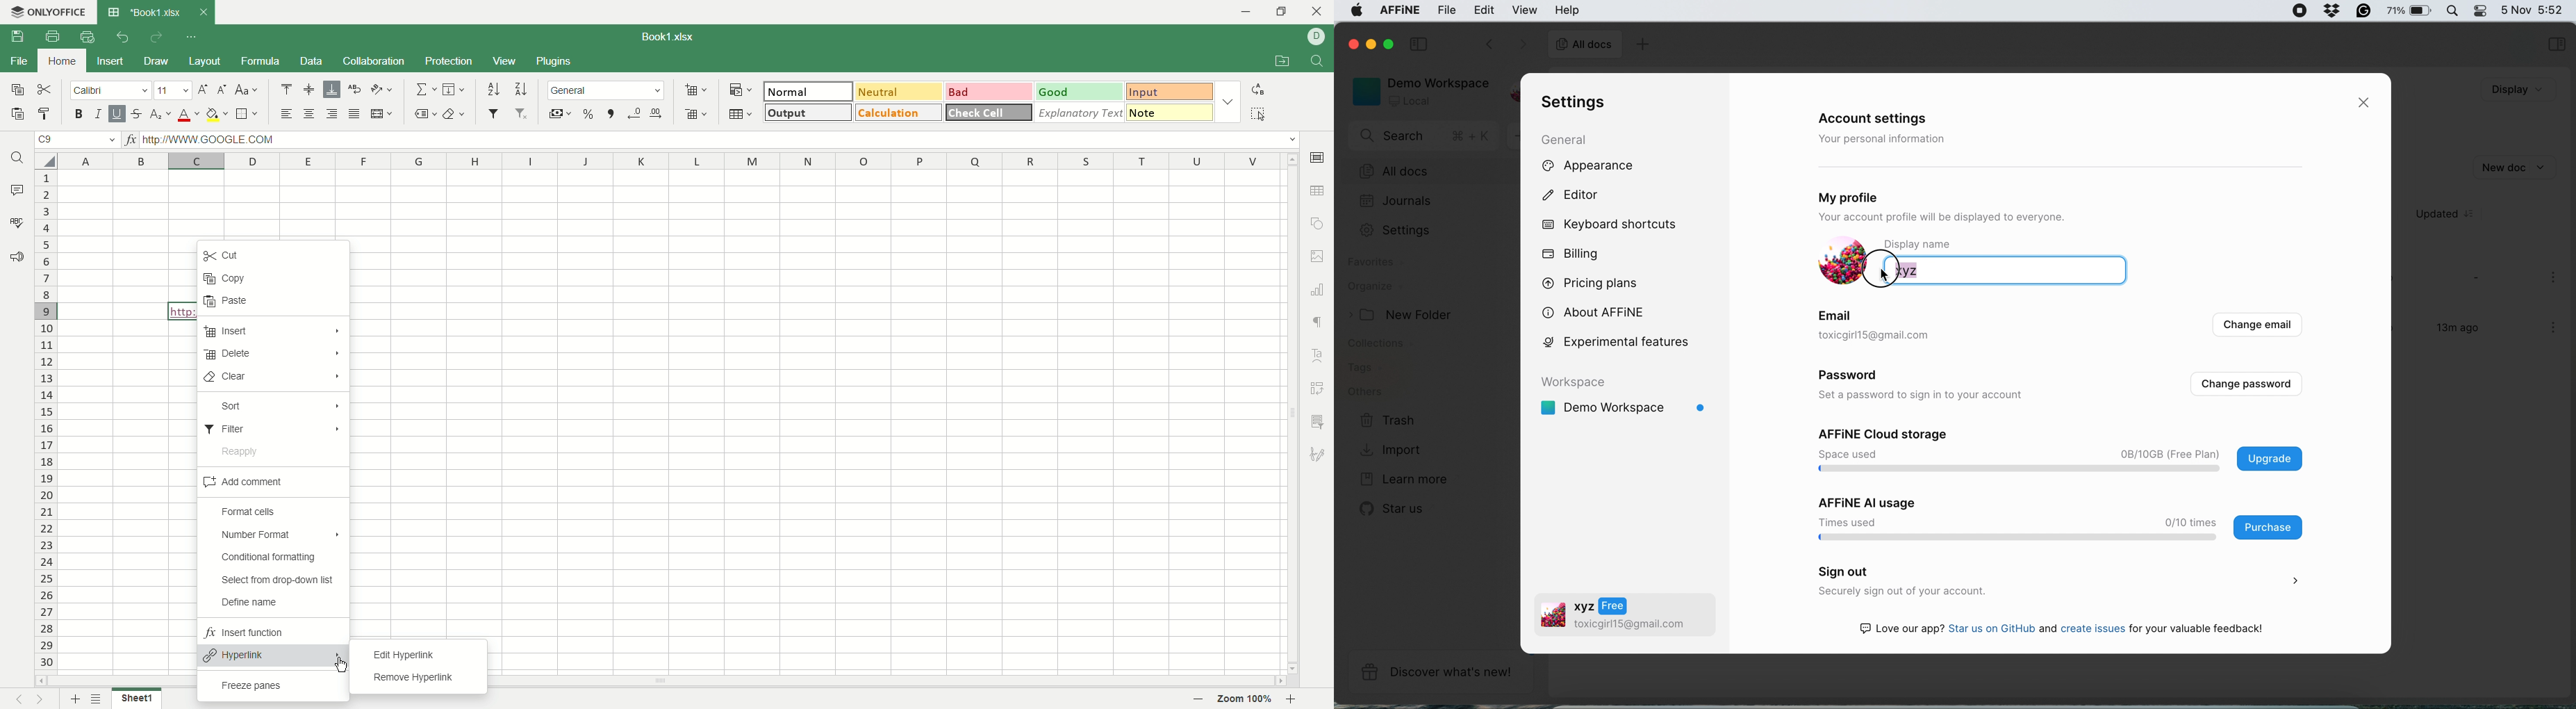 The height and width of the screenshot is (728, 2576). Describe the element at coordinates (247, 91) in the screenshot. I see `change case` at that location.